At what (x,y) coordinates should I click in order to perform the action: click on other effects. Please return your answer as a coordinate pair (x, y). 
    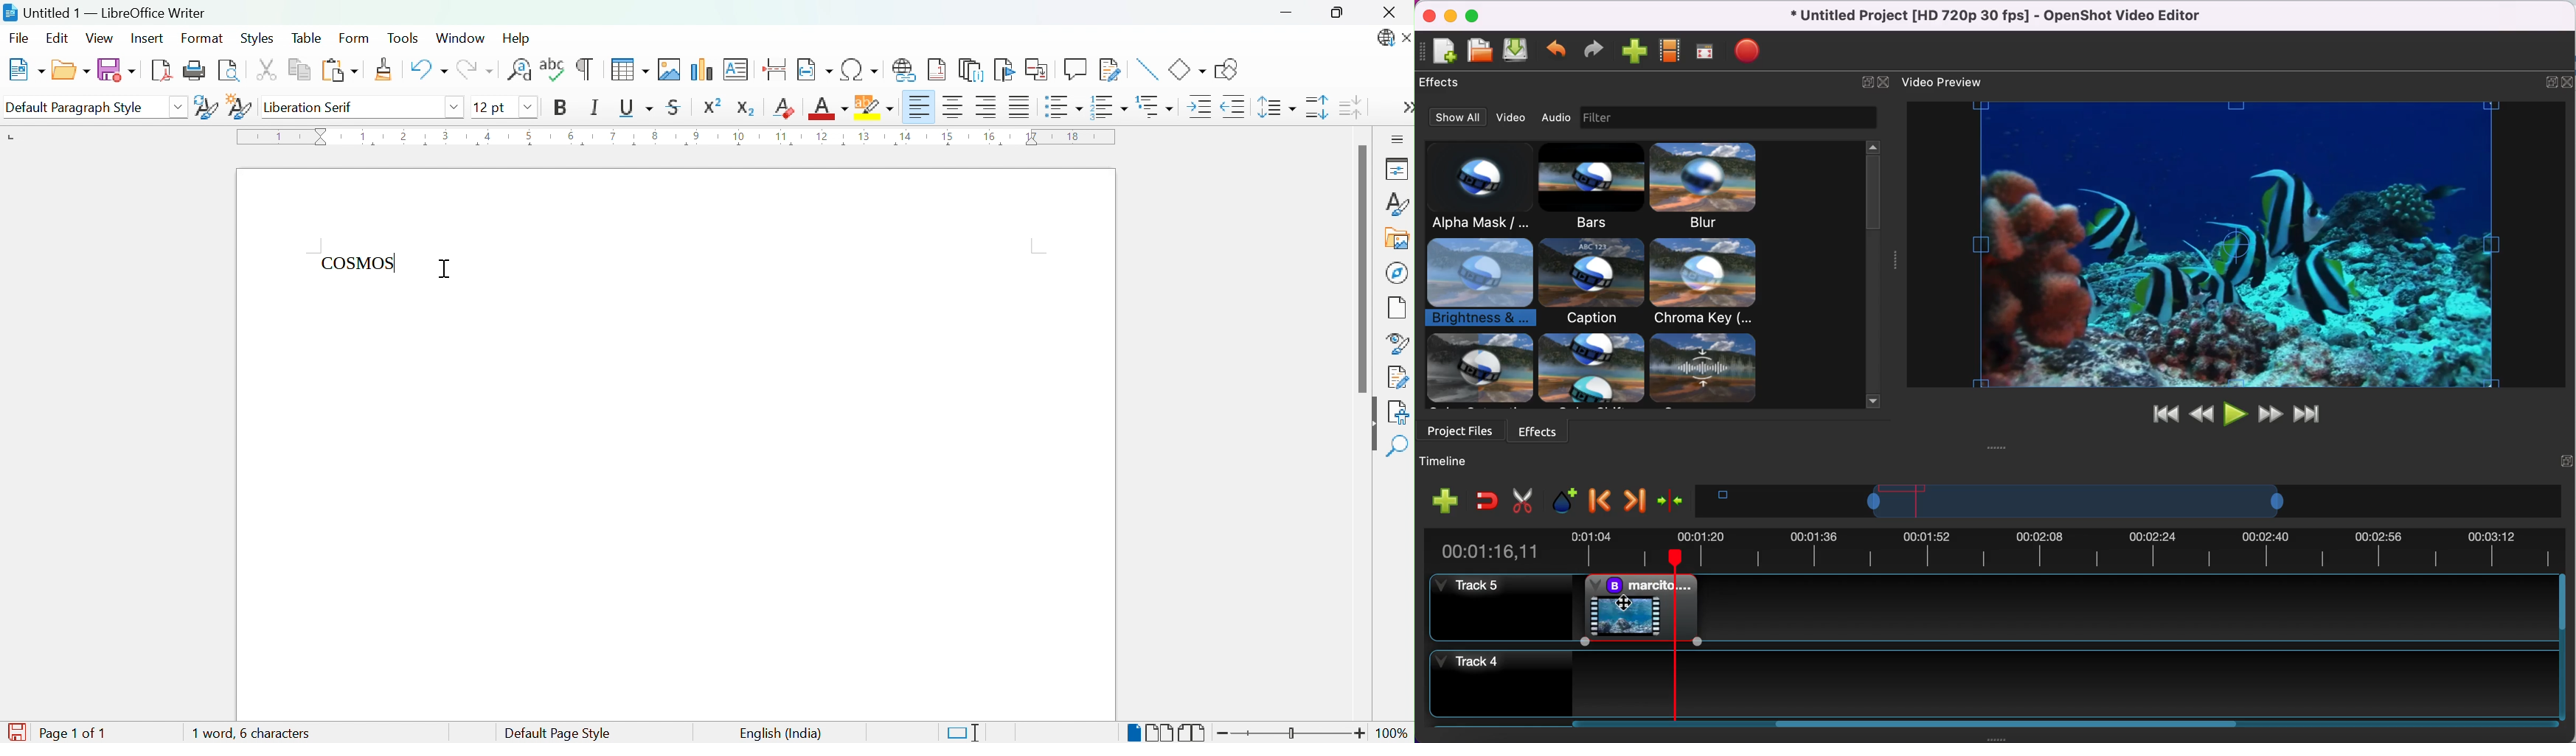
    Looking at the image, I should click on (1598, 370).